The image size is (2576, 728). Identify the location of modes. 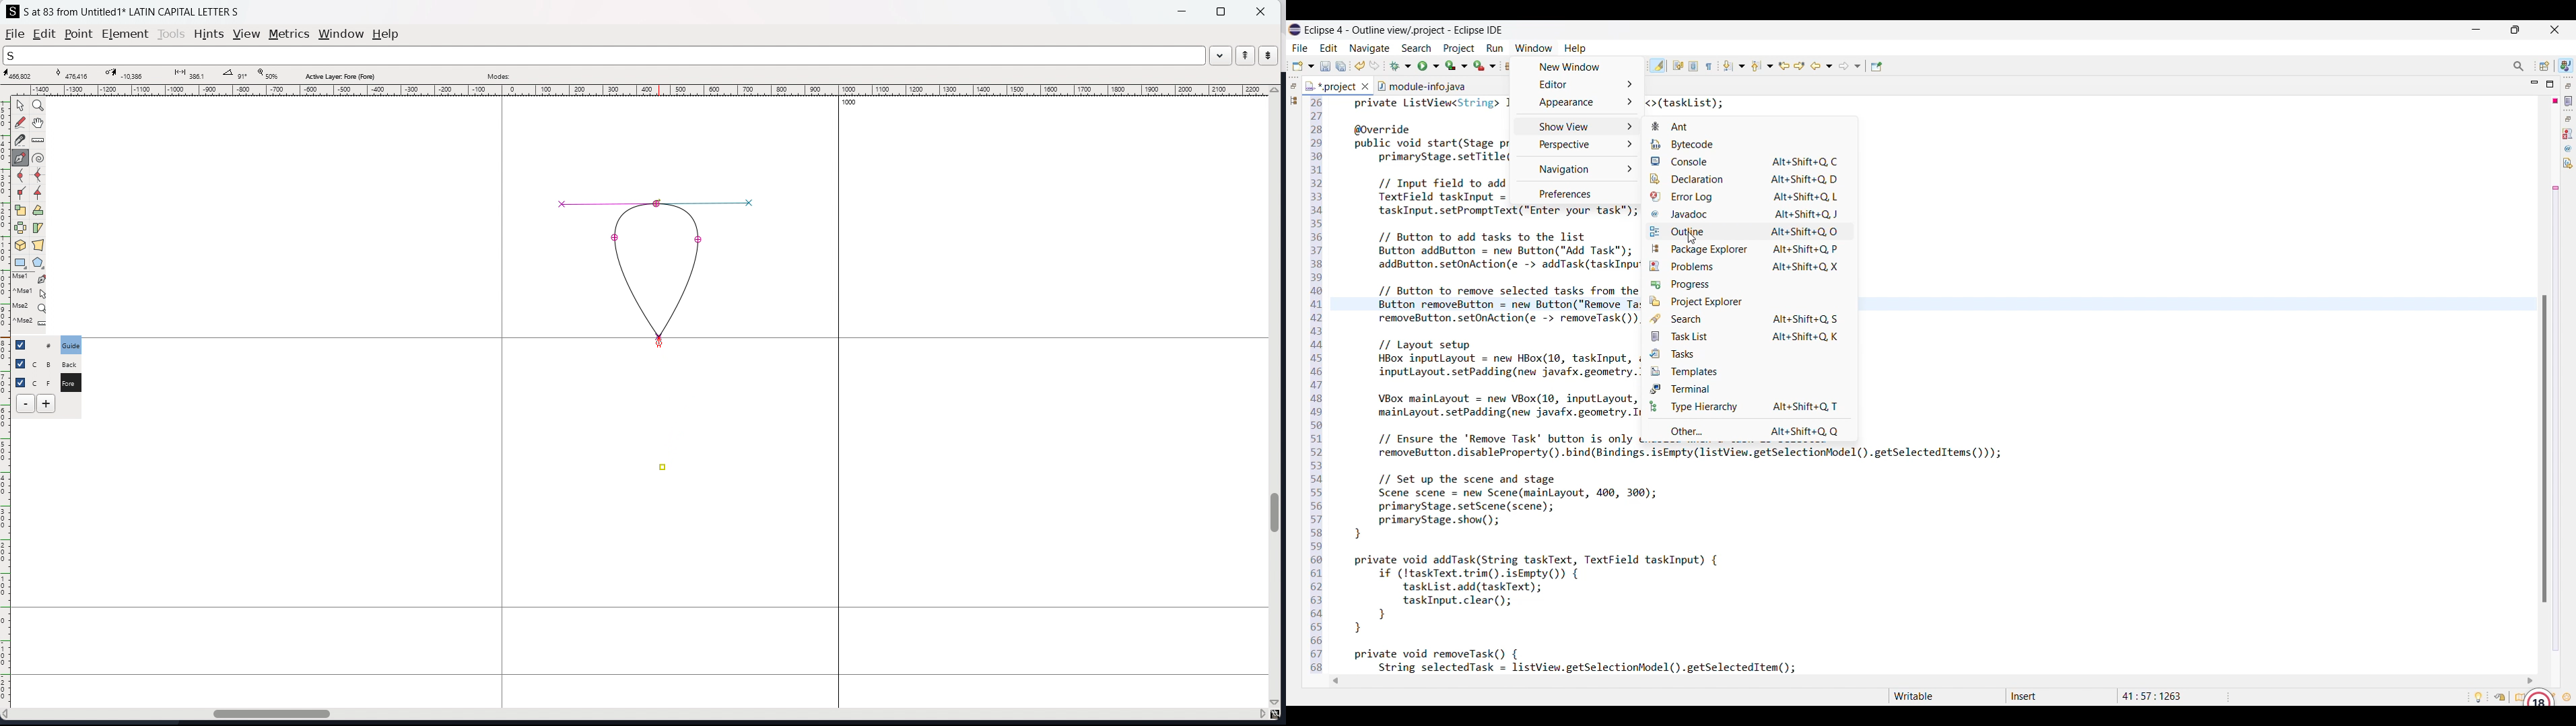
(498, 75).